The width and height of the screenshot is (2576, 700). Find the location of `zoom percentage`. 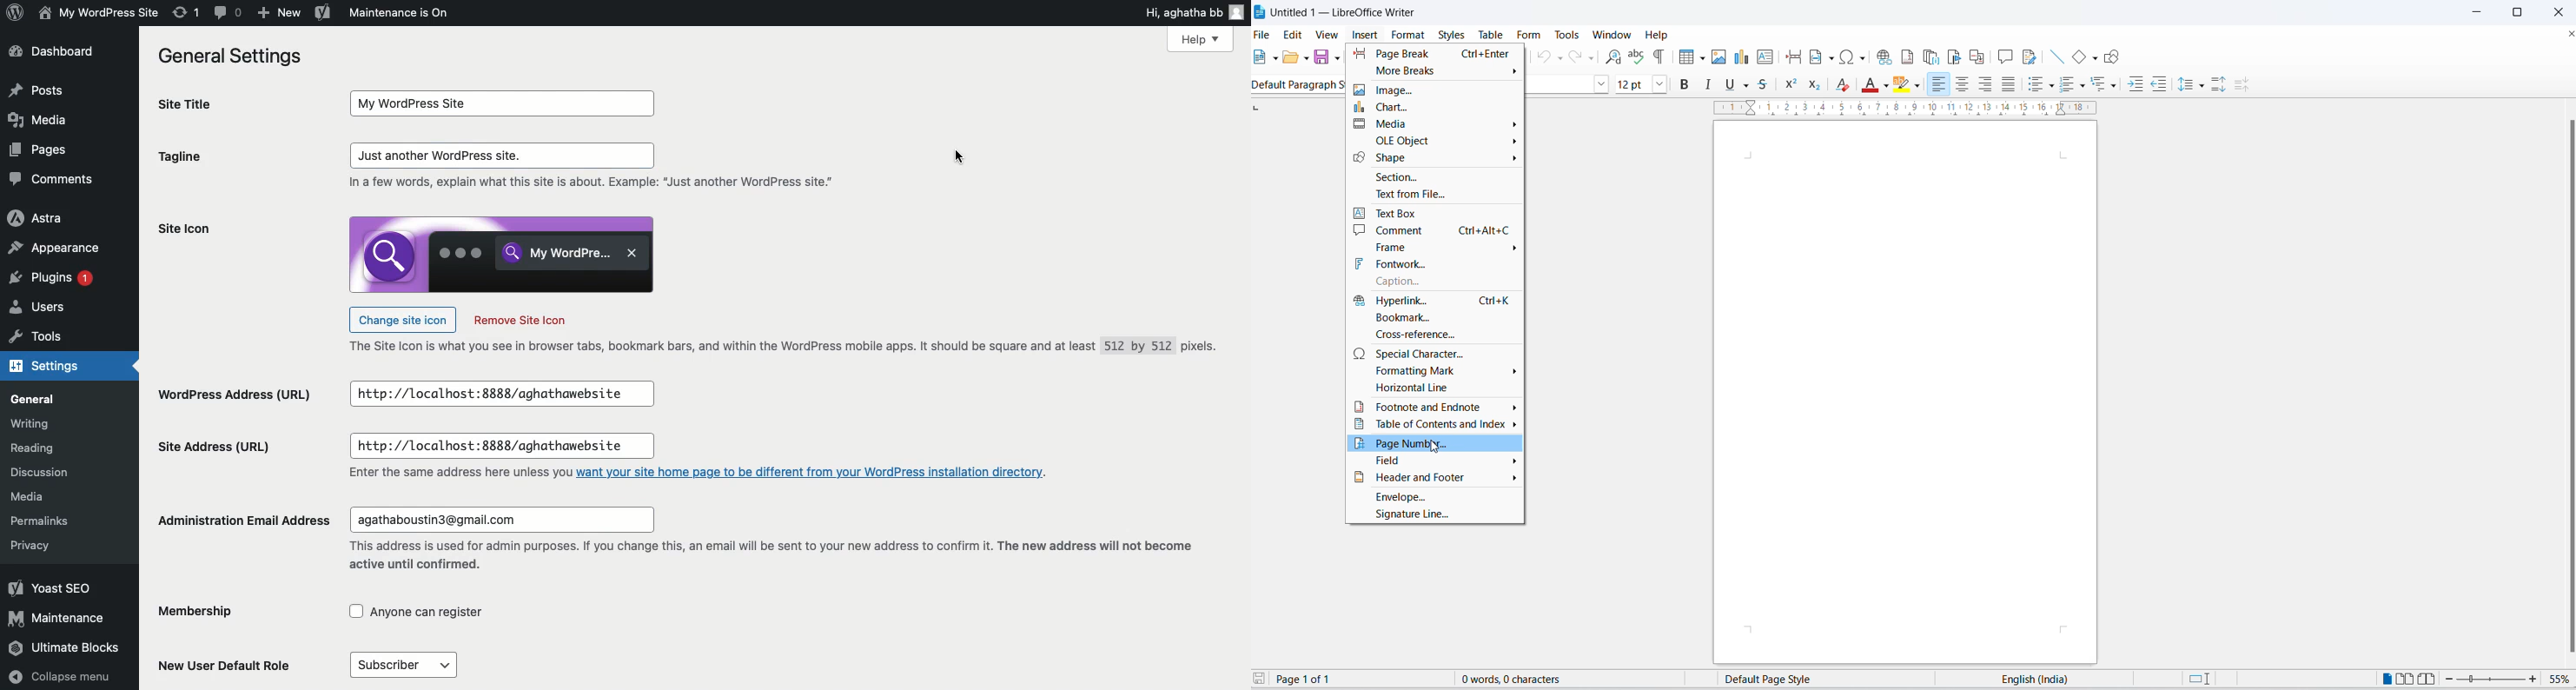

zoom percentage is located at coordinates (2559, 679).